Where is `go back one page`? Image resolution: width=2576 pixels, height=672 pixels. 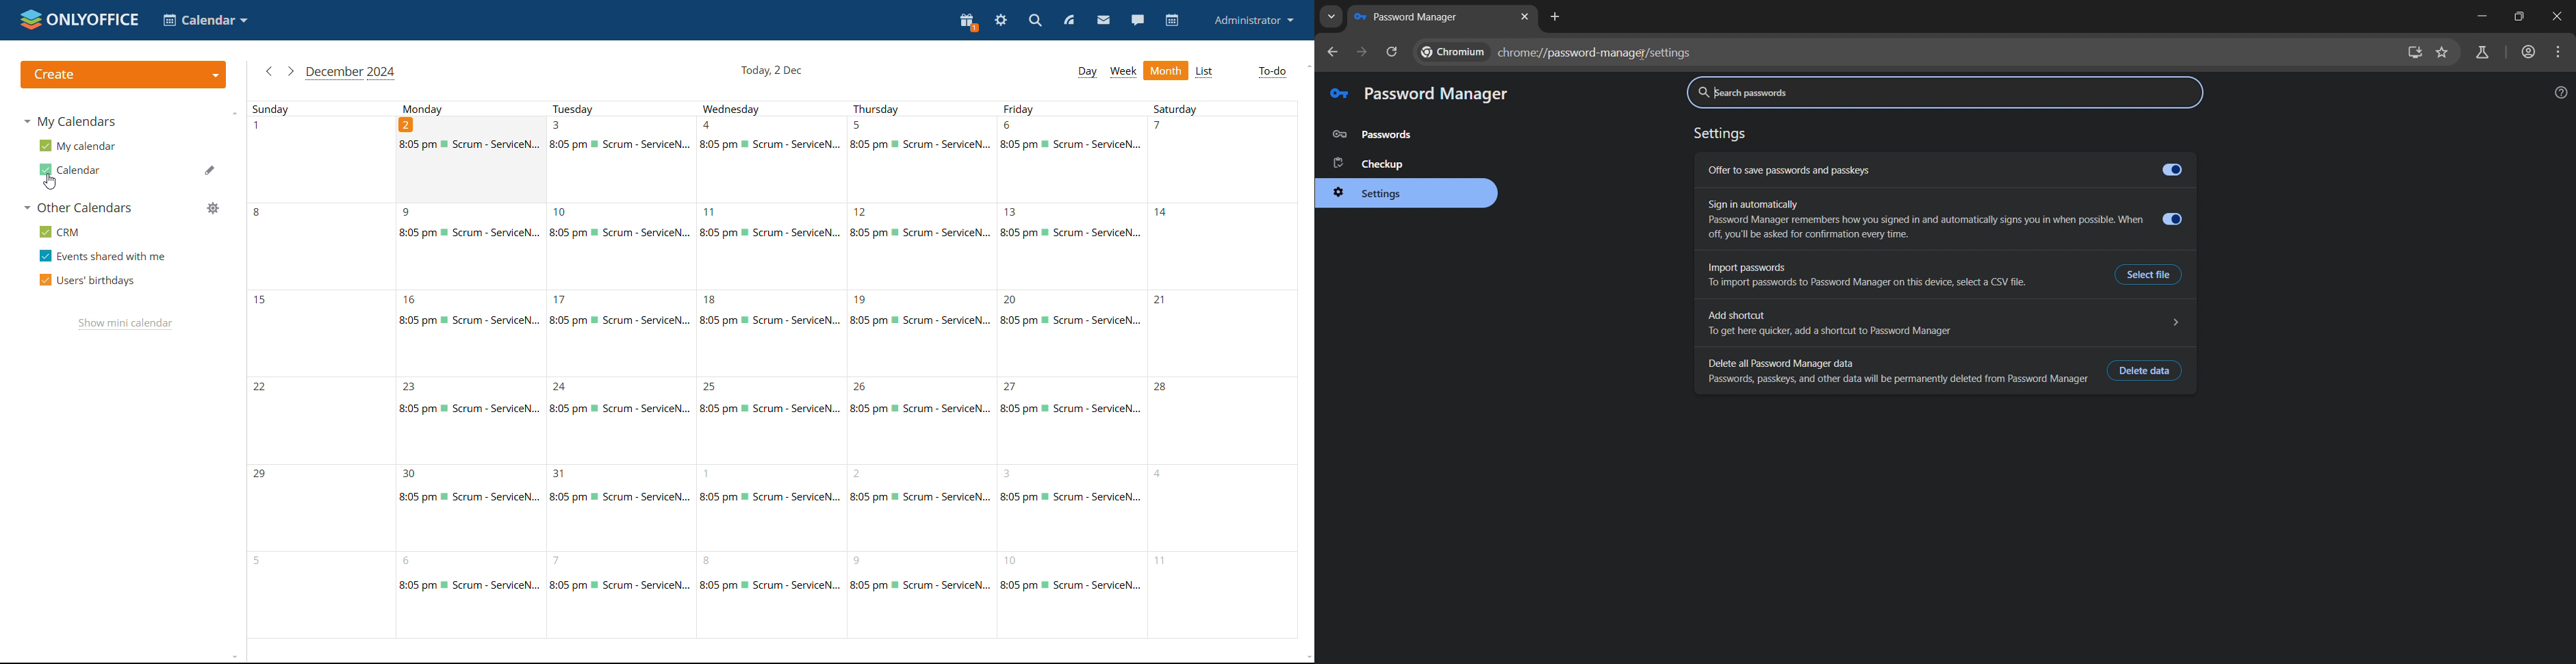
go back one page is located at coordinates (1332, 53).